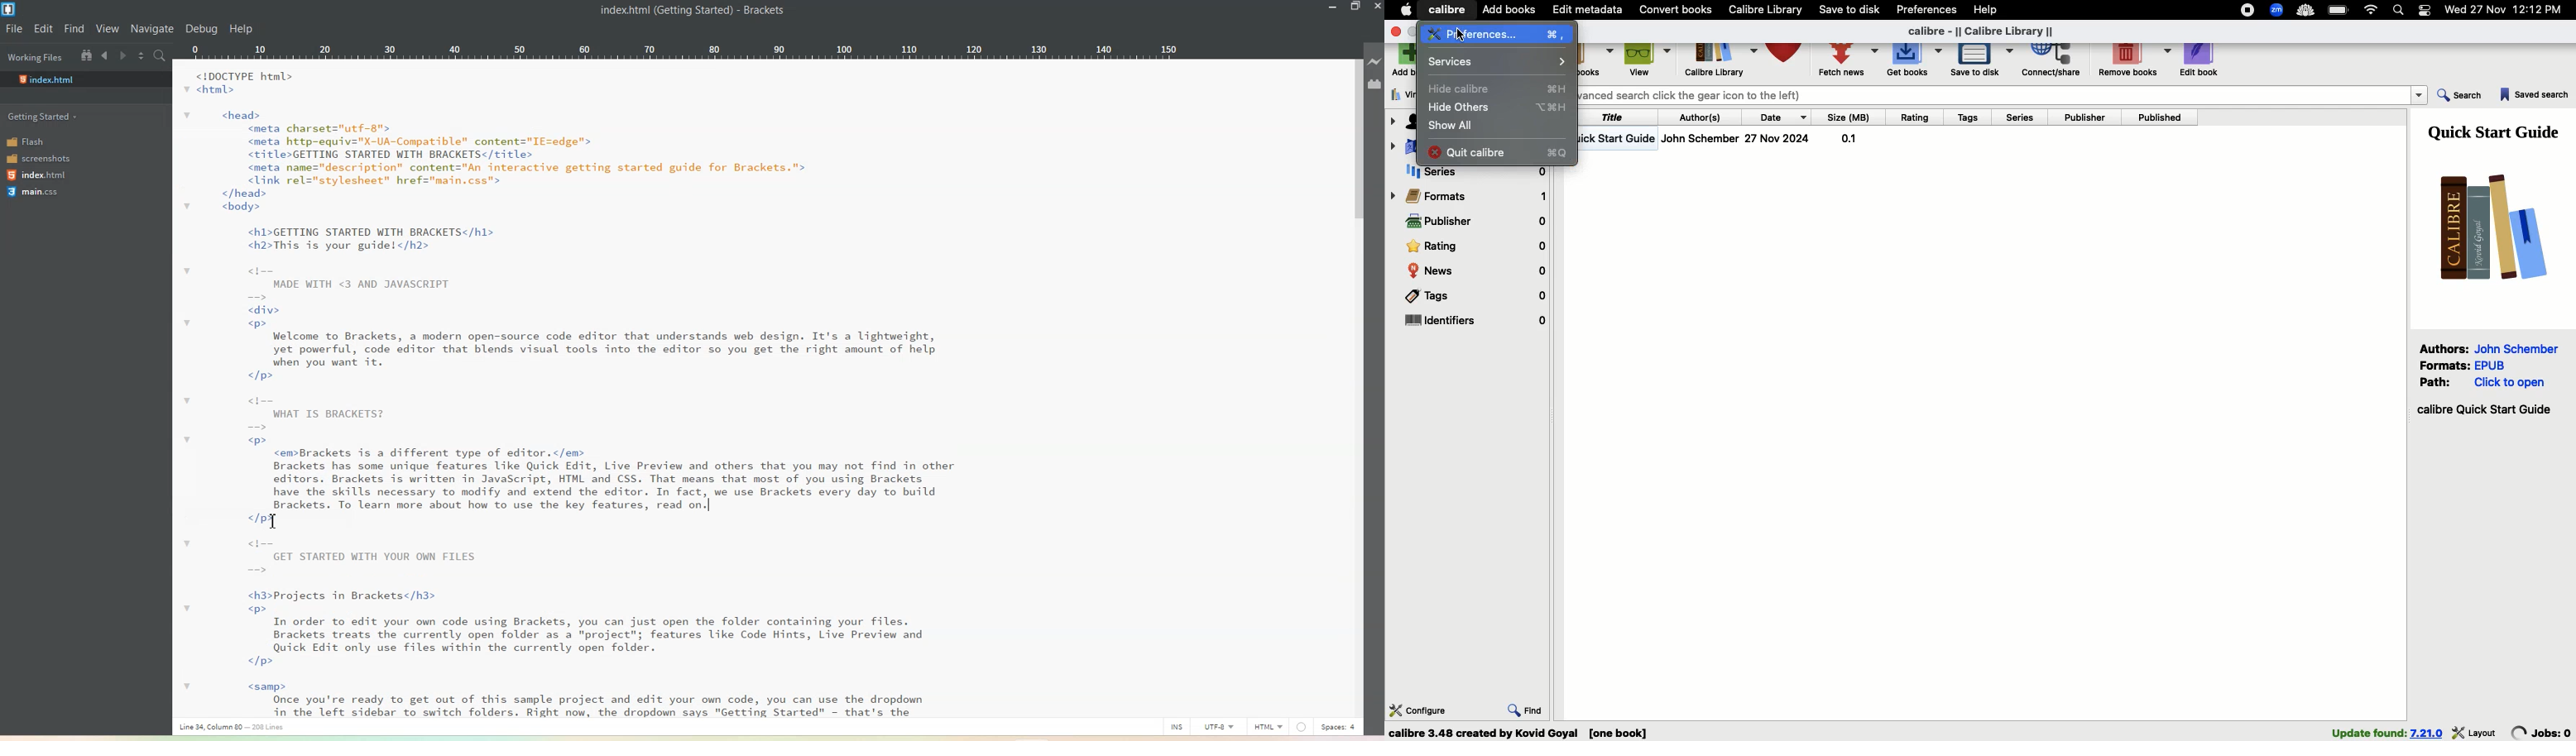 This screenshot has width=2576, height=756. I want to click on Edit metadata, so click(1589, 10).